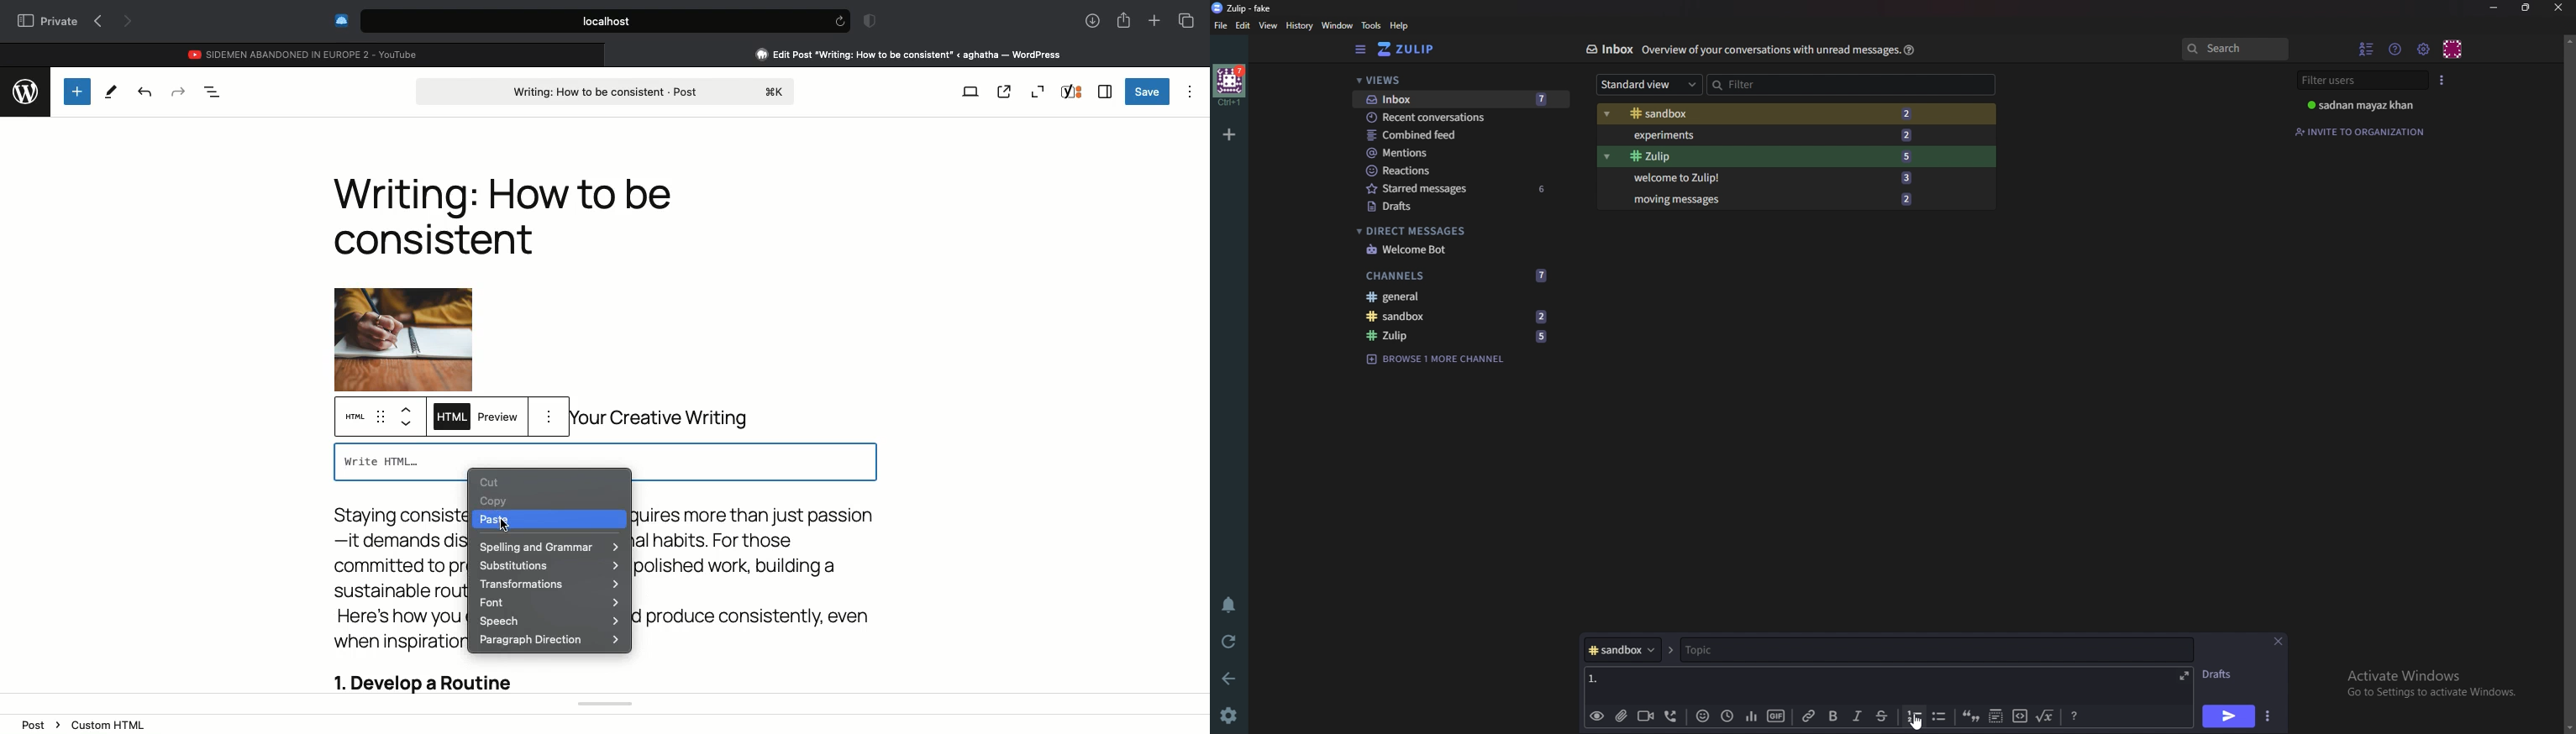  What do you see at coordinates (2569, 382) in the screenshot?
I see `scroll bar` at bounding box center [2569, 382].